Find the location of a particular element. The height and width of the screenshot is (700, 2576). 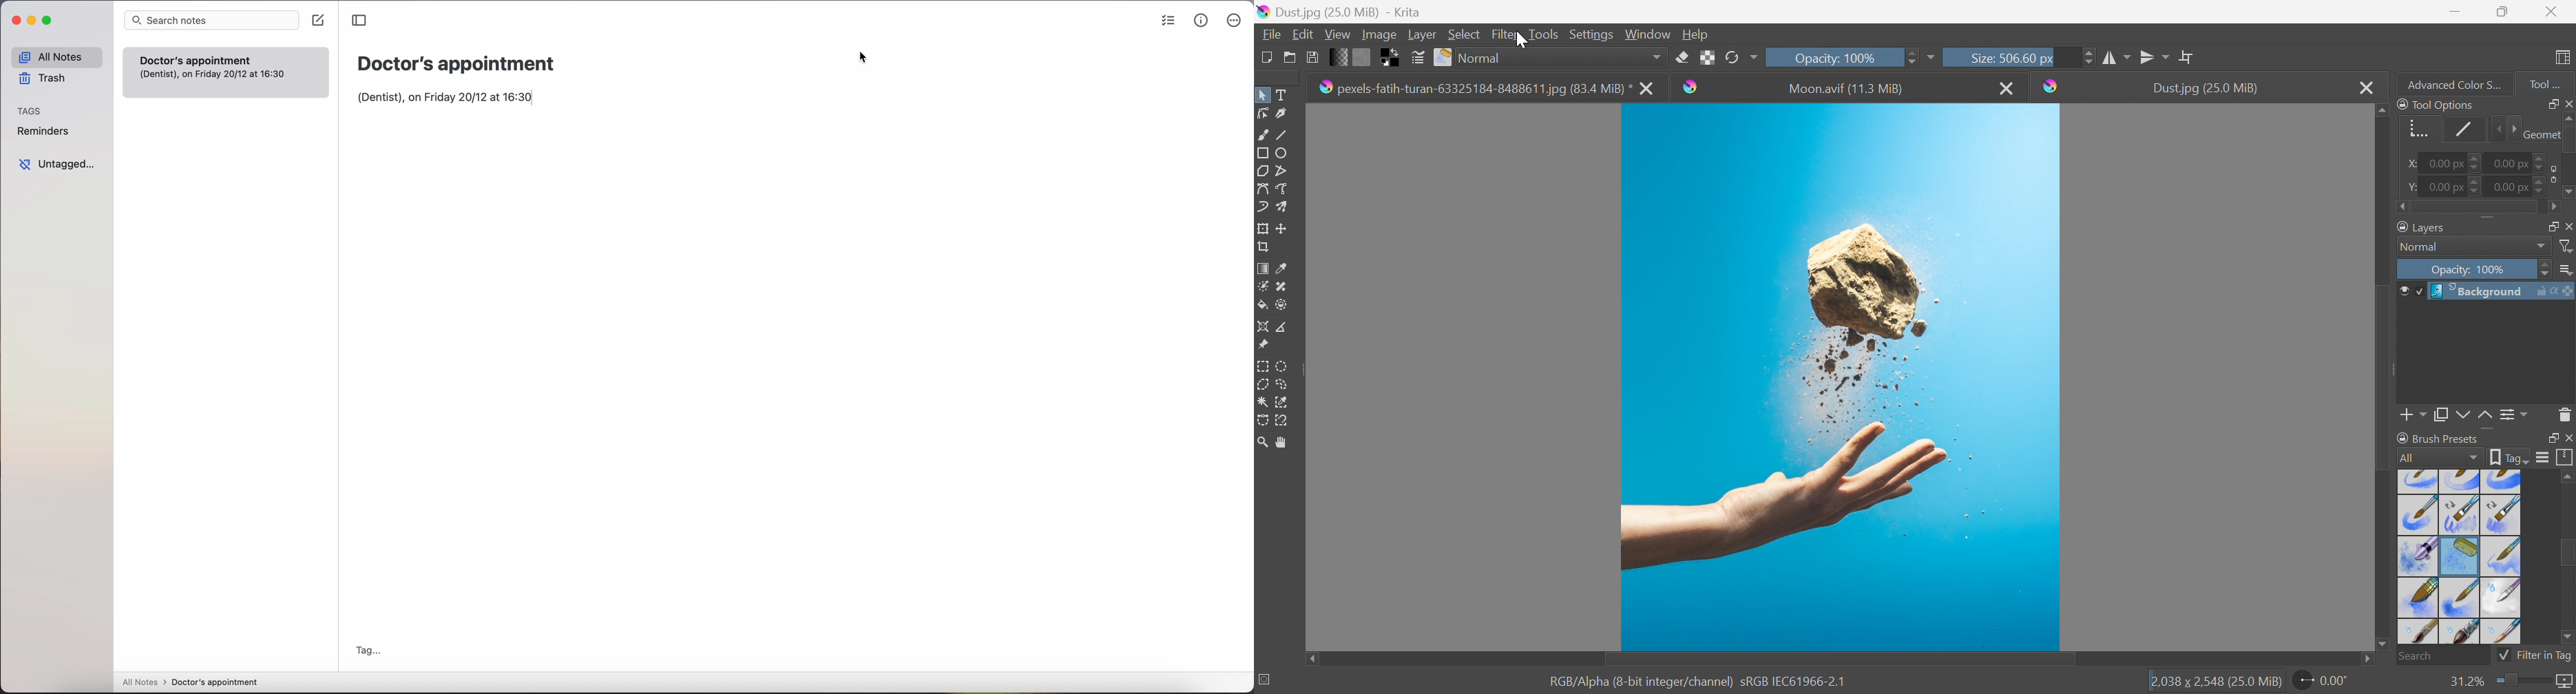

Choose workspace is located at coordinates (2565, 58).